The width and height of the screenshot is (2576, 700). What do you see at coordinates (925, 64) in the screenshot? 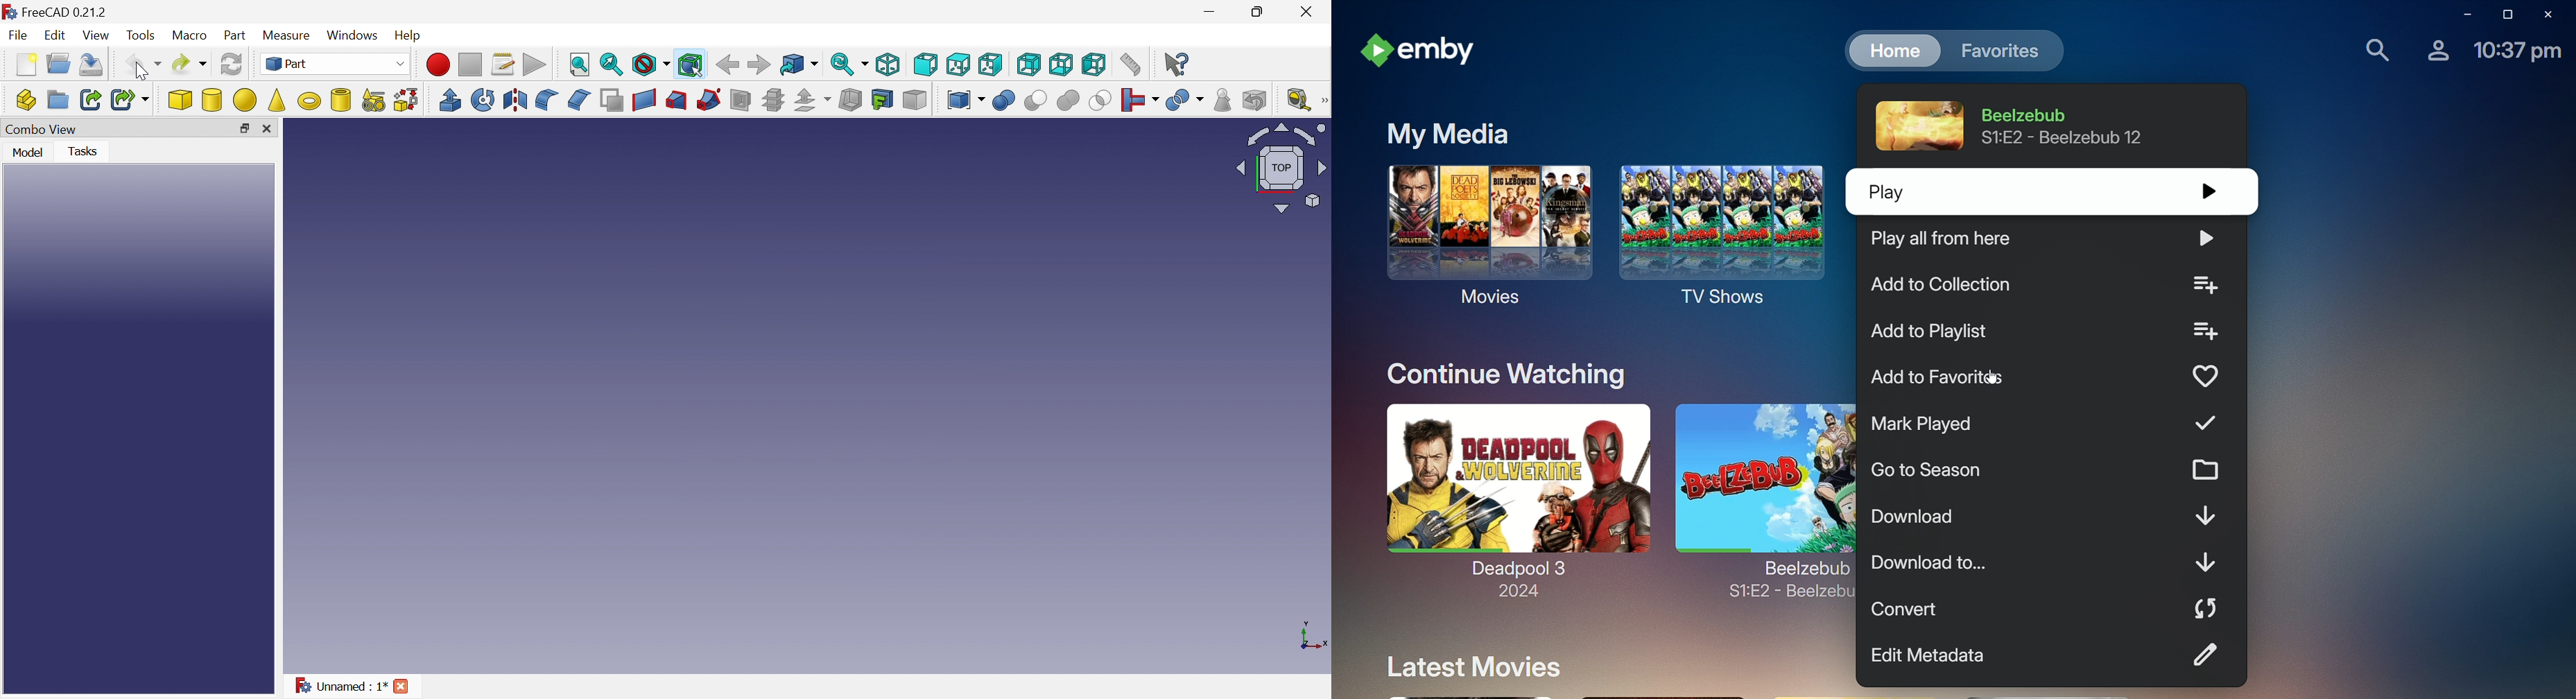
I see `Front` at bounding box center [925, 64].